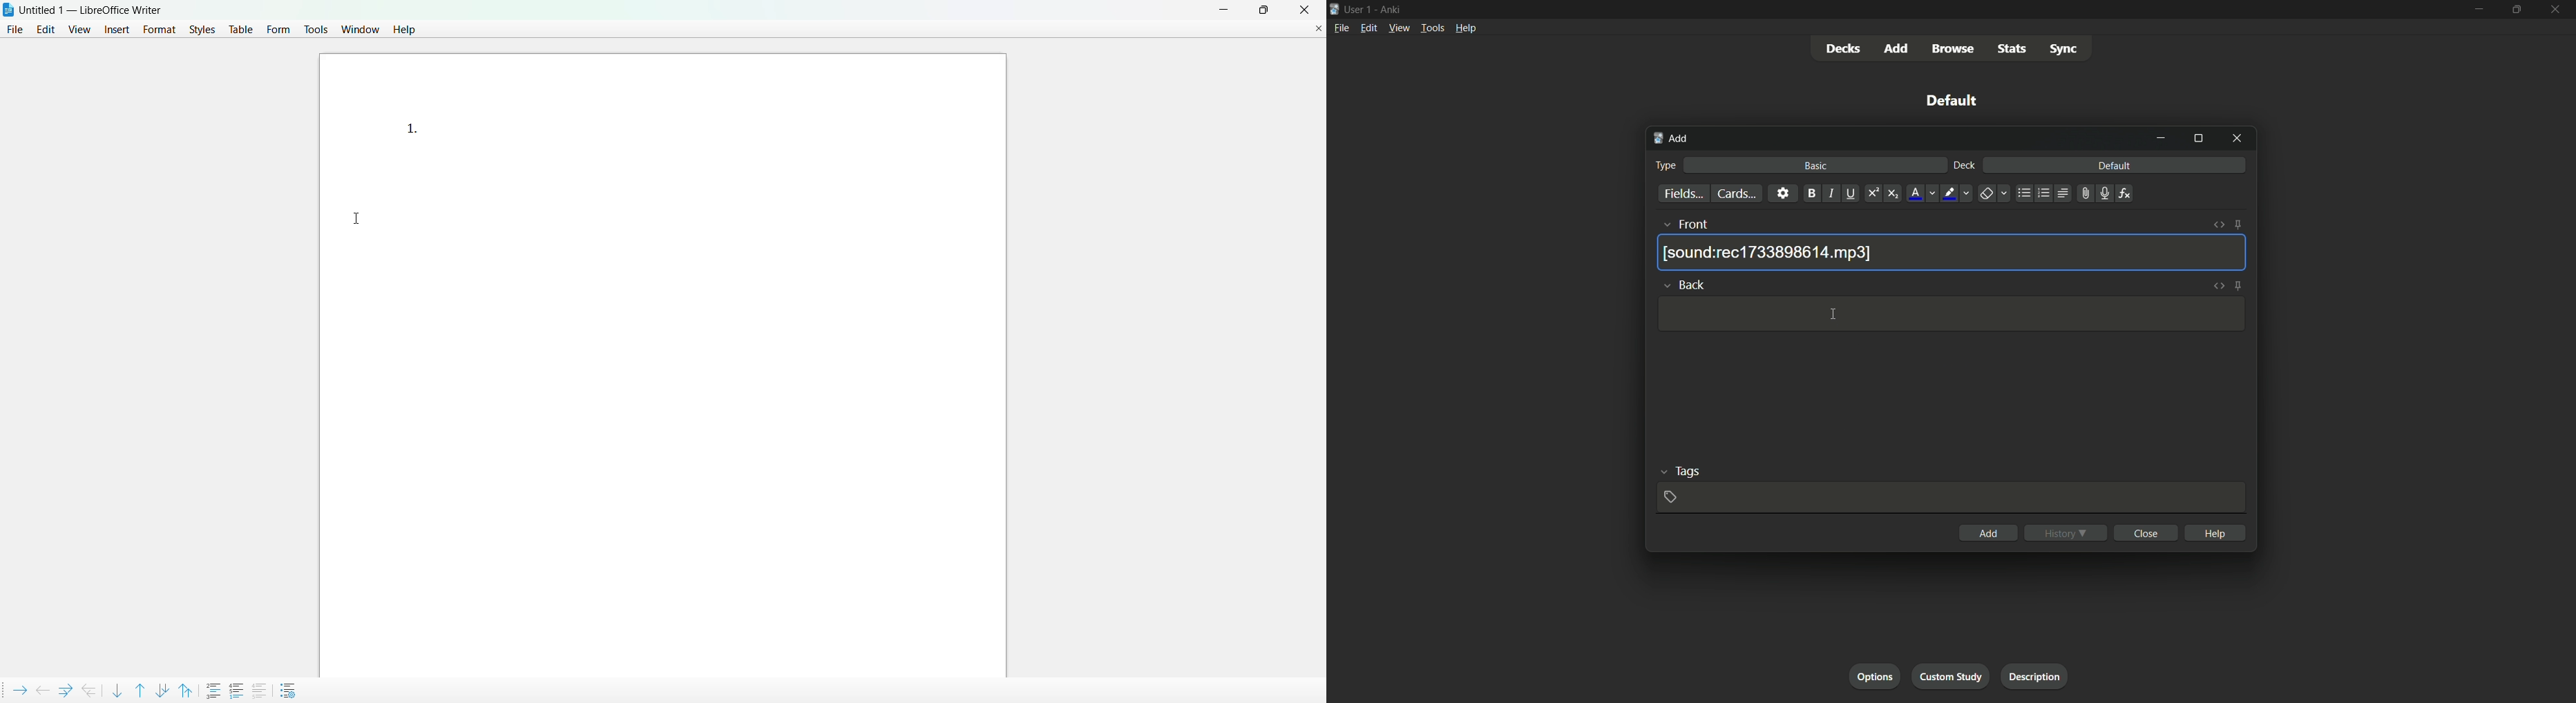 Image resolution: width=2576 pixels, height=728 pixels. I want to click on toggle sticky, so click(2238, 225).